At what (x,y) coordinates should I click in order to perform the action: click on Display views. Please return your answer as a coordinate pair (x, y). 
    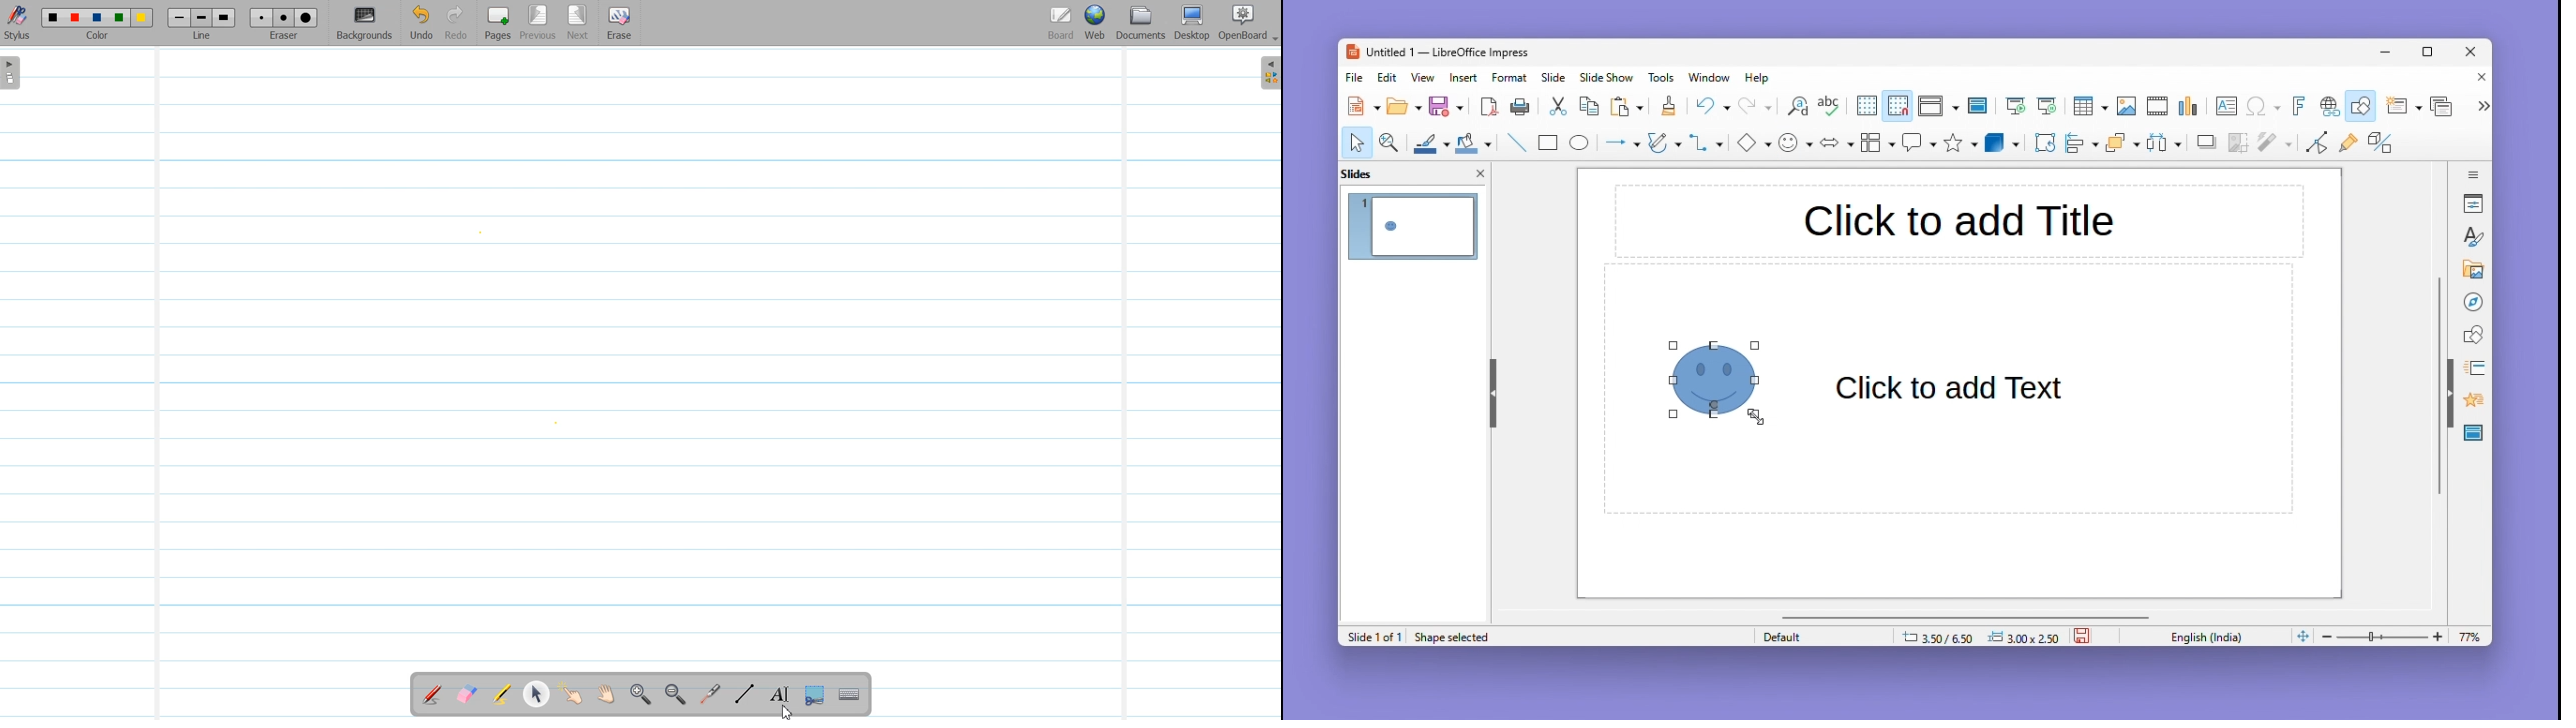
    Looking at the image, I should click on (1936, 106).